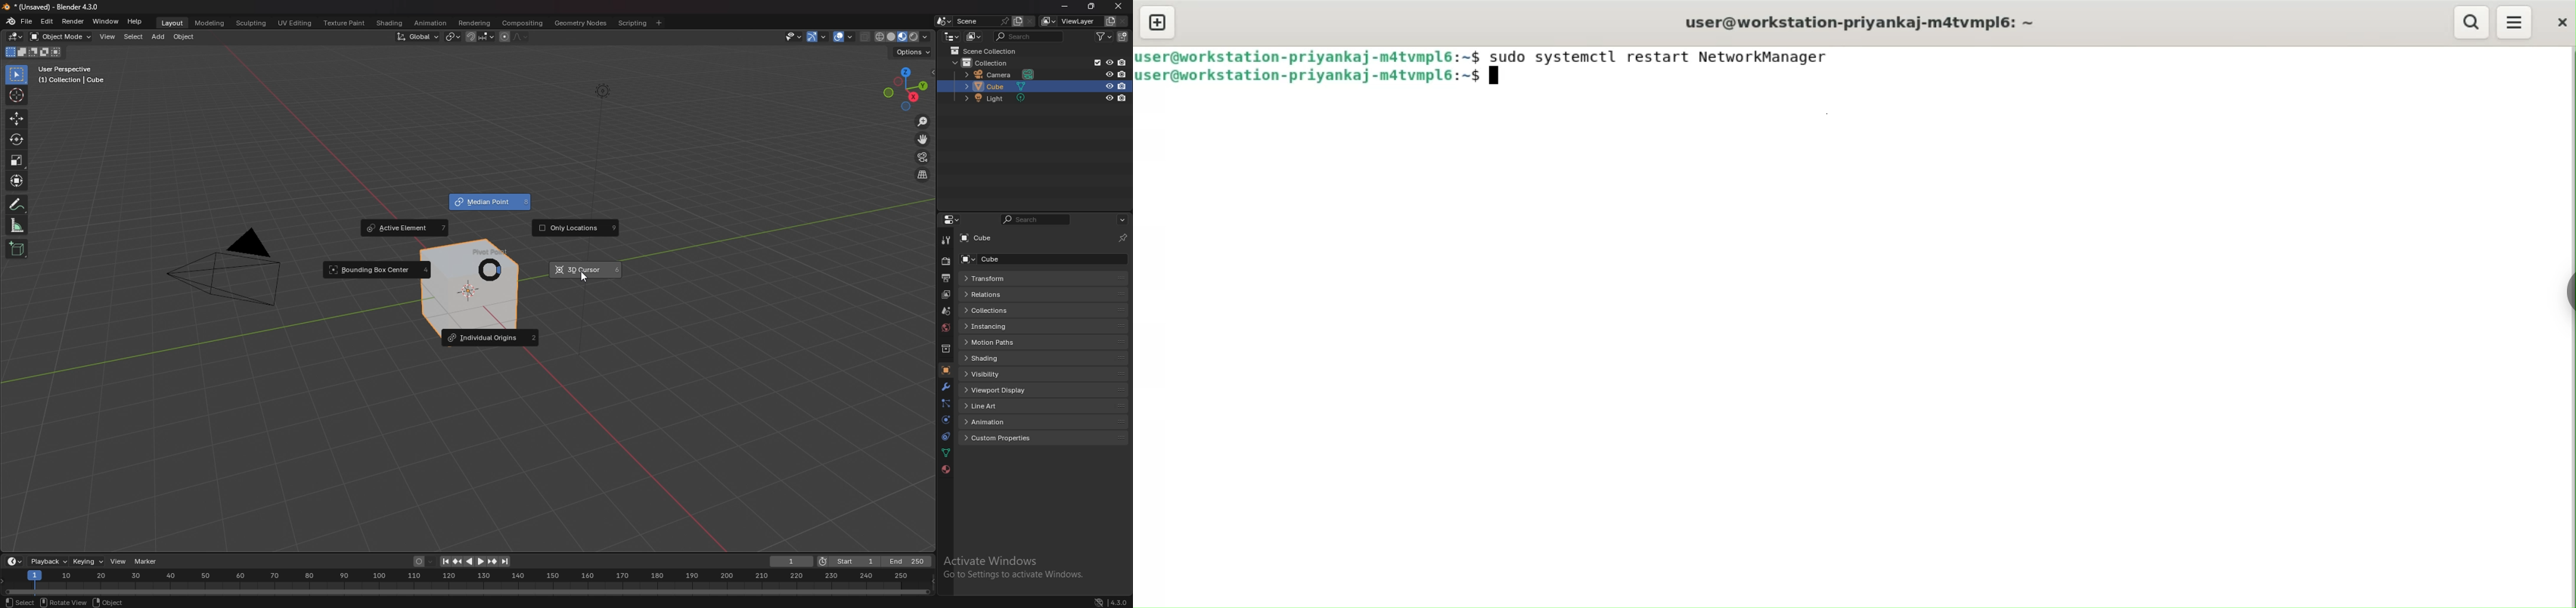  What do you see at coordinates (34, 52) in the screenshot?
I see `mode` at bounding box center [34, 52].